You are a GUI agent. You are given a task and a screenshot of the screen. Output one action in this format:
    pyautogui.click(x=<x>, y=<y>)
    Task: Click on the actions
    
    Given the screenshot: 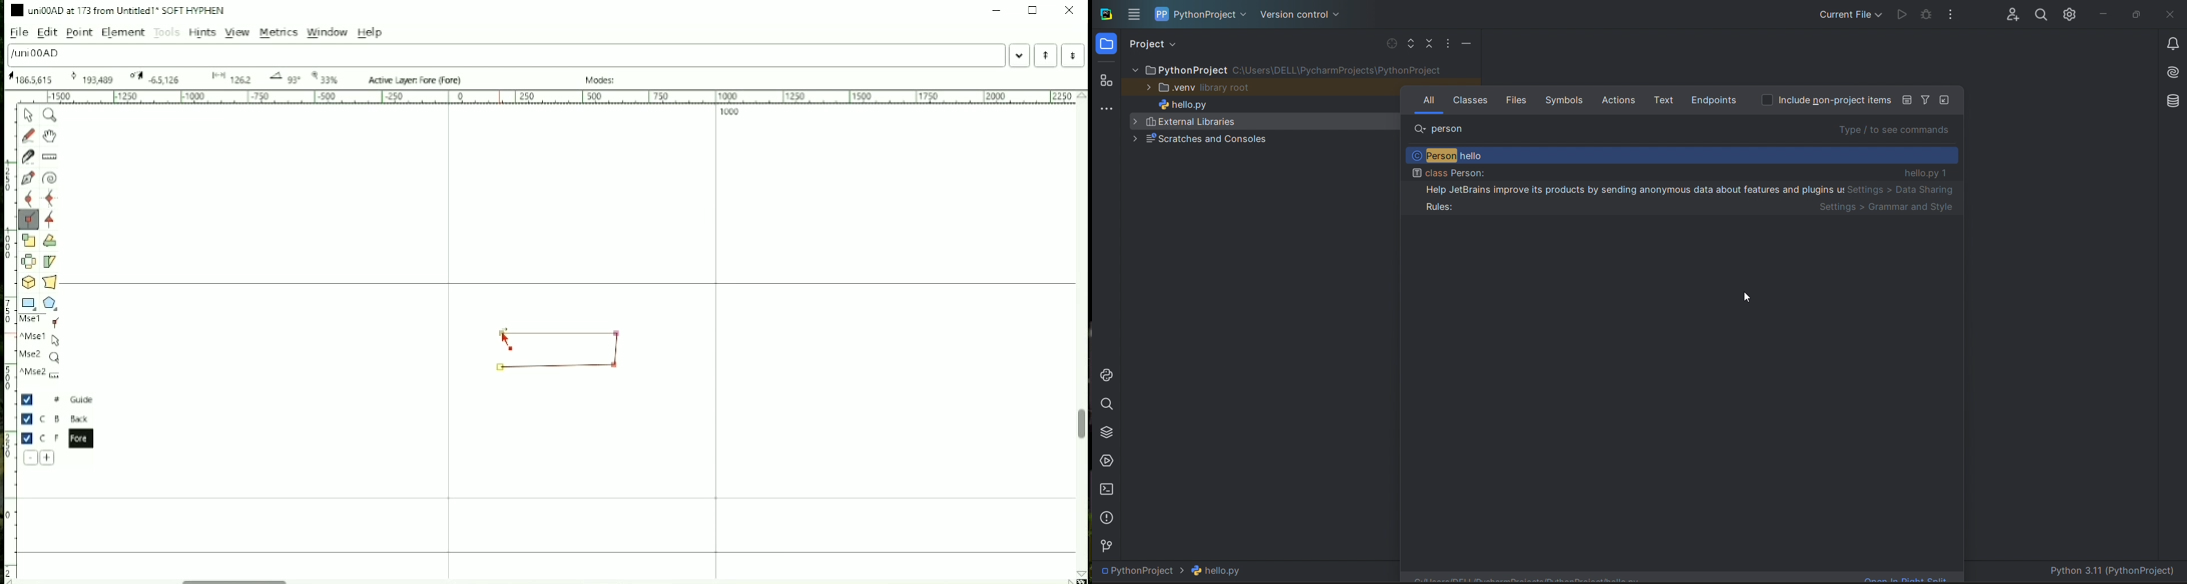 What is the action you would take?
    pyautogui.click(x=1618, y=100)
    